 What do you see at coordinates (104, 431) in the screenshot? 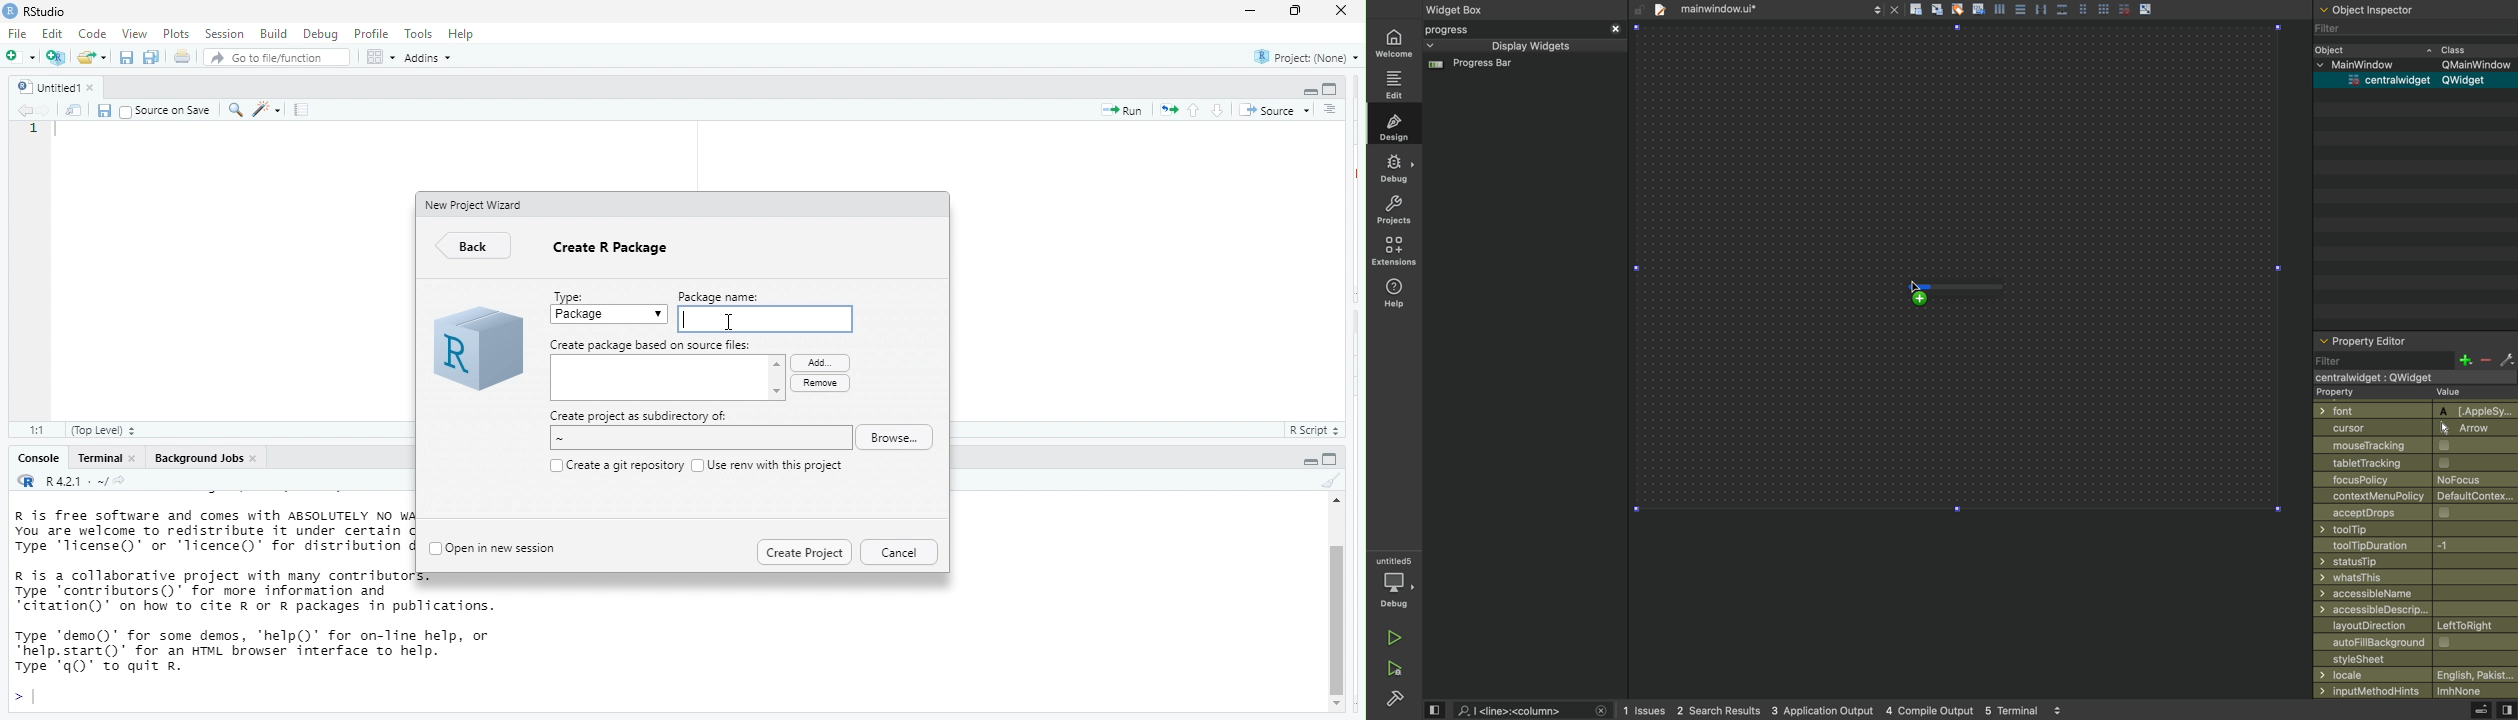
I see `(Top Level) ` at bounding box center [104, 431].